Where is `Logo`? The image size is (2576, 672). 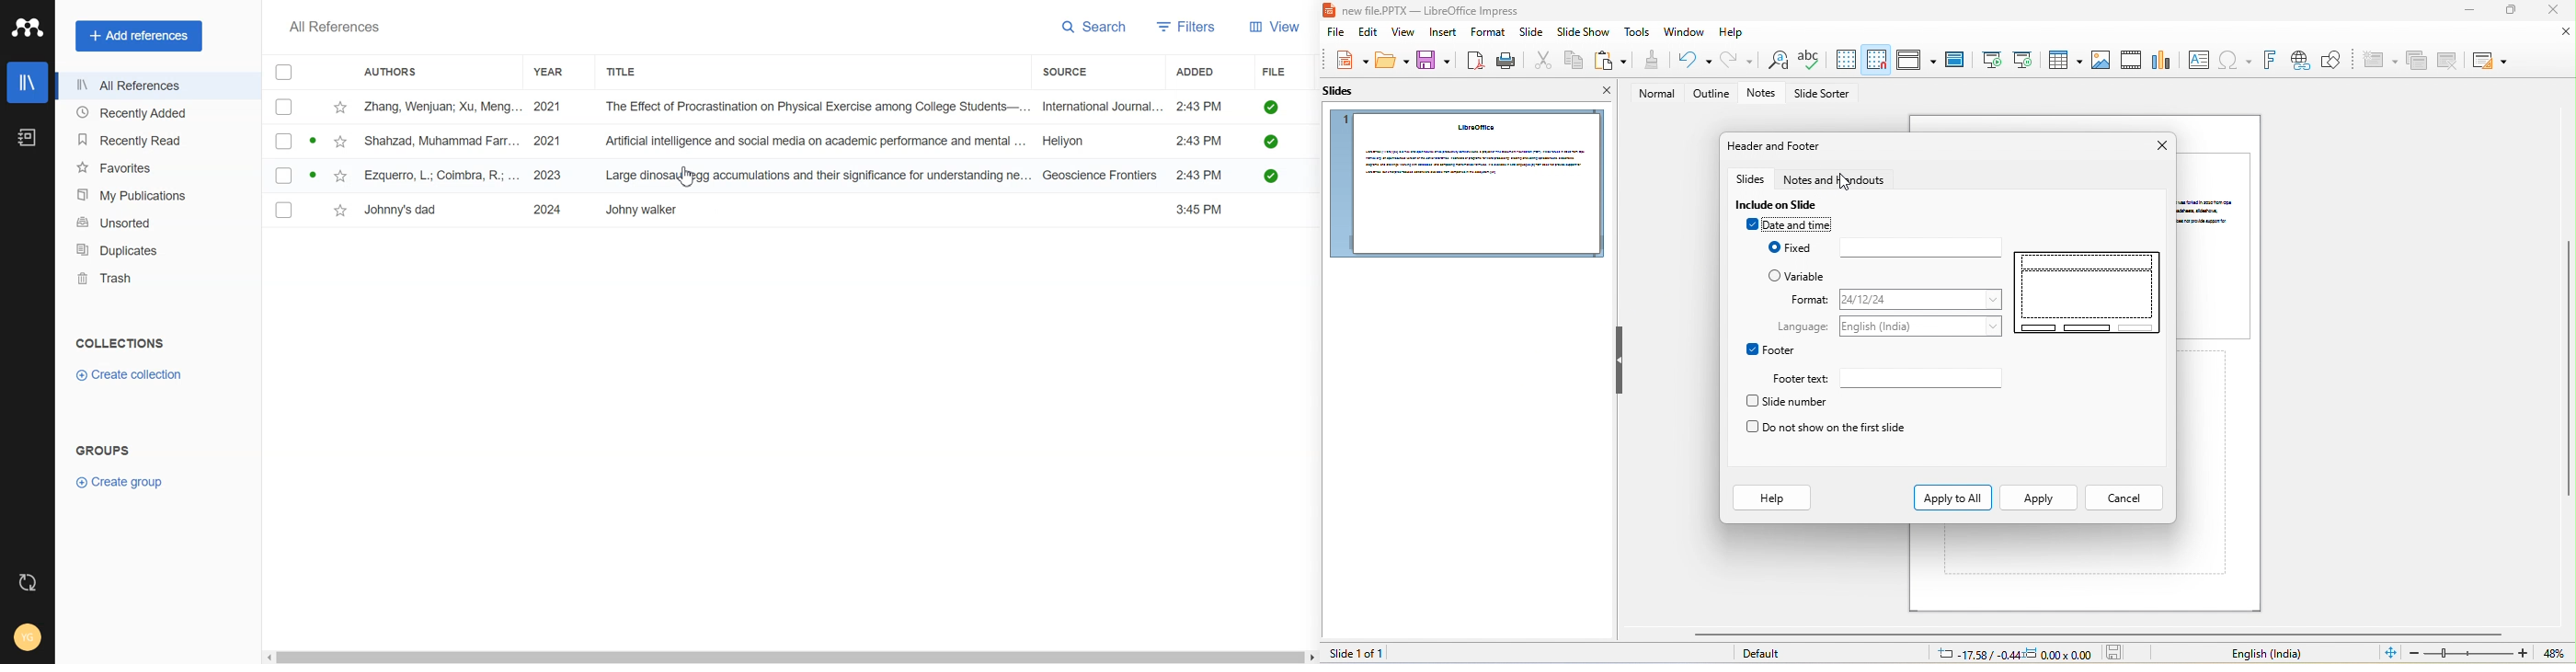 Logo is located at coordinates (27, 27).